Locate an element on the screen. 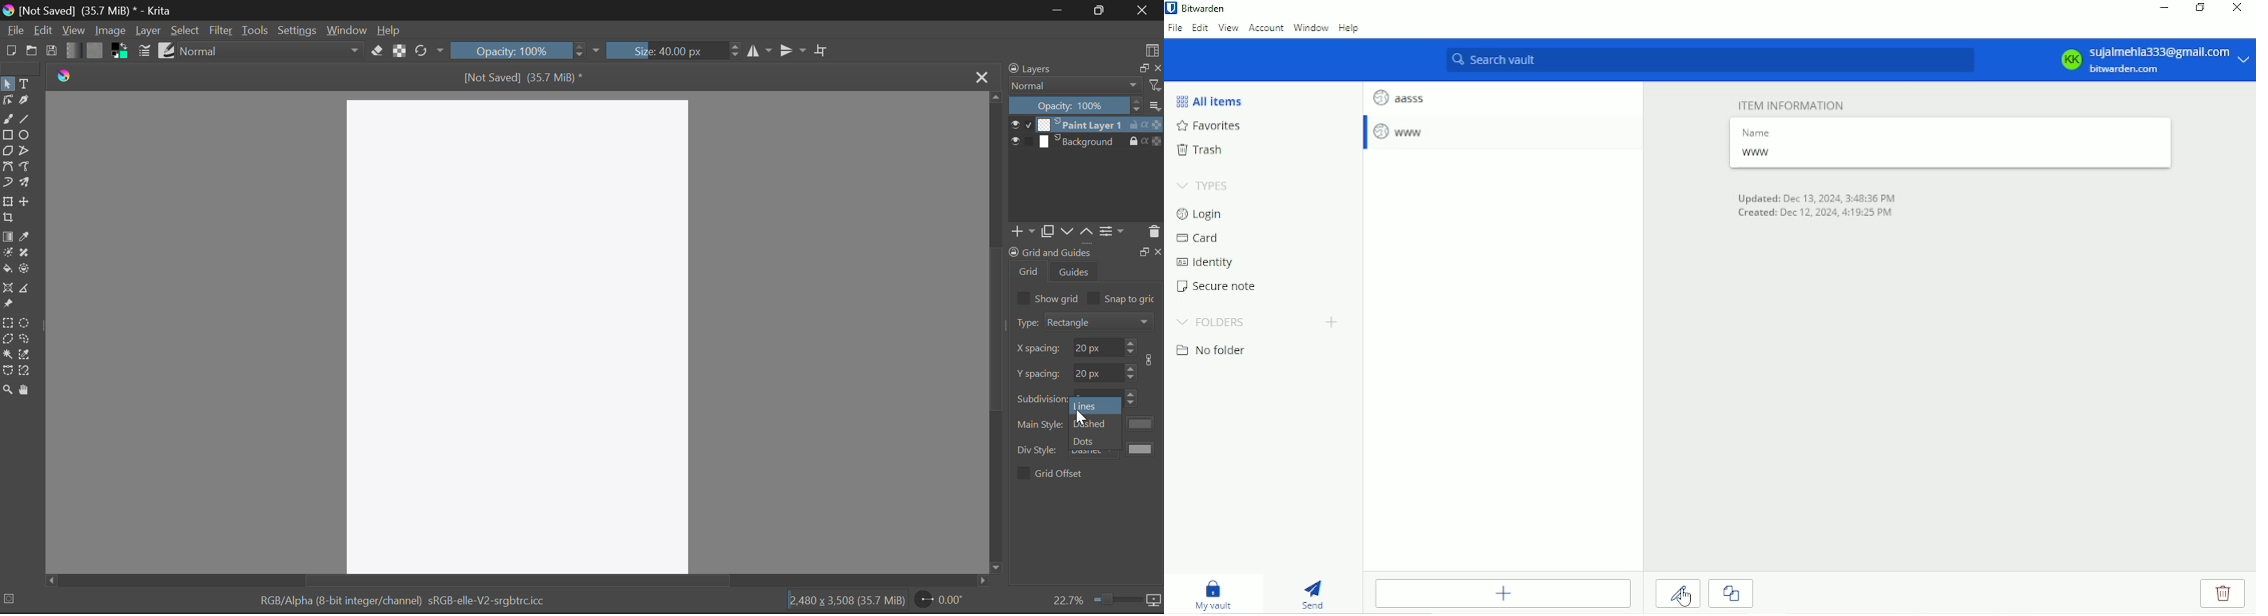 This screenshot has height=616, width=2268. Multibrush Tool is located at coordinates (27, 184).